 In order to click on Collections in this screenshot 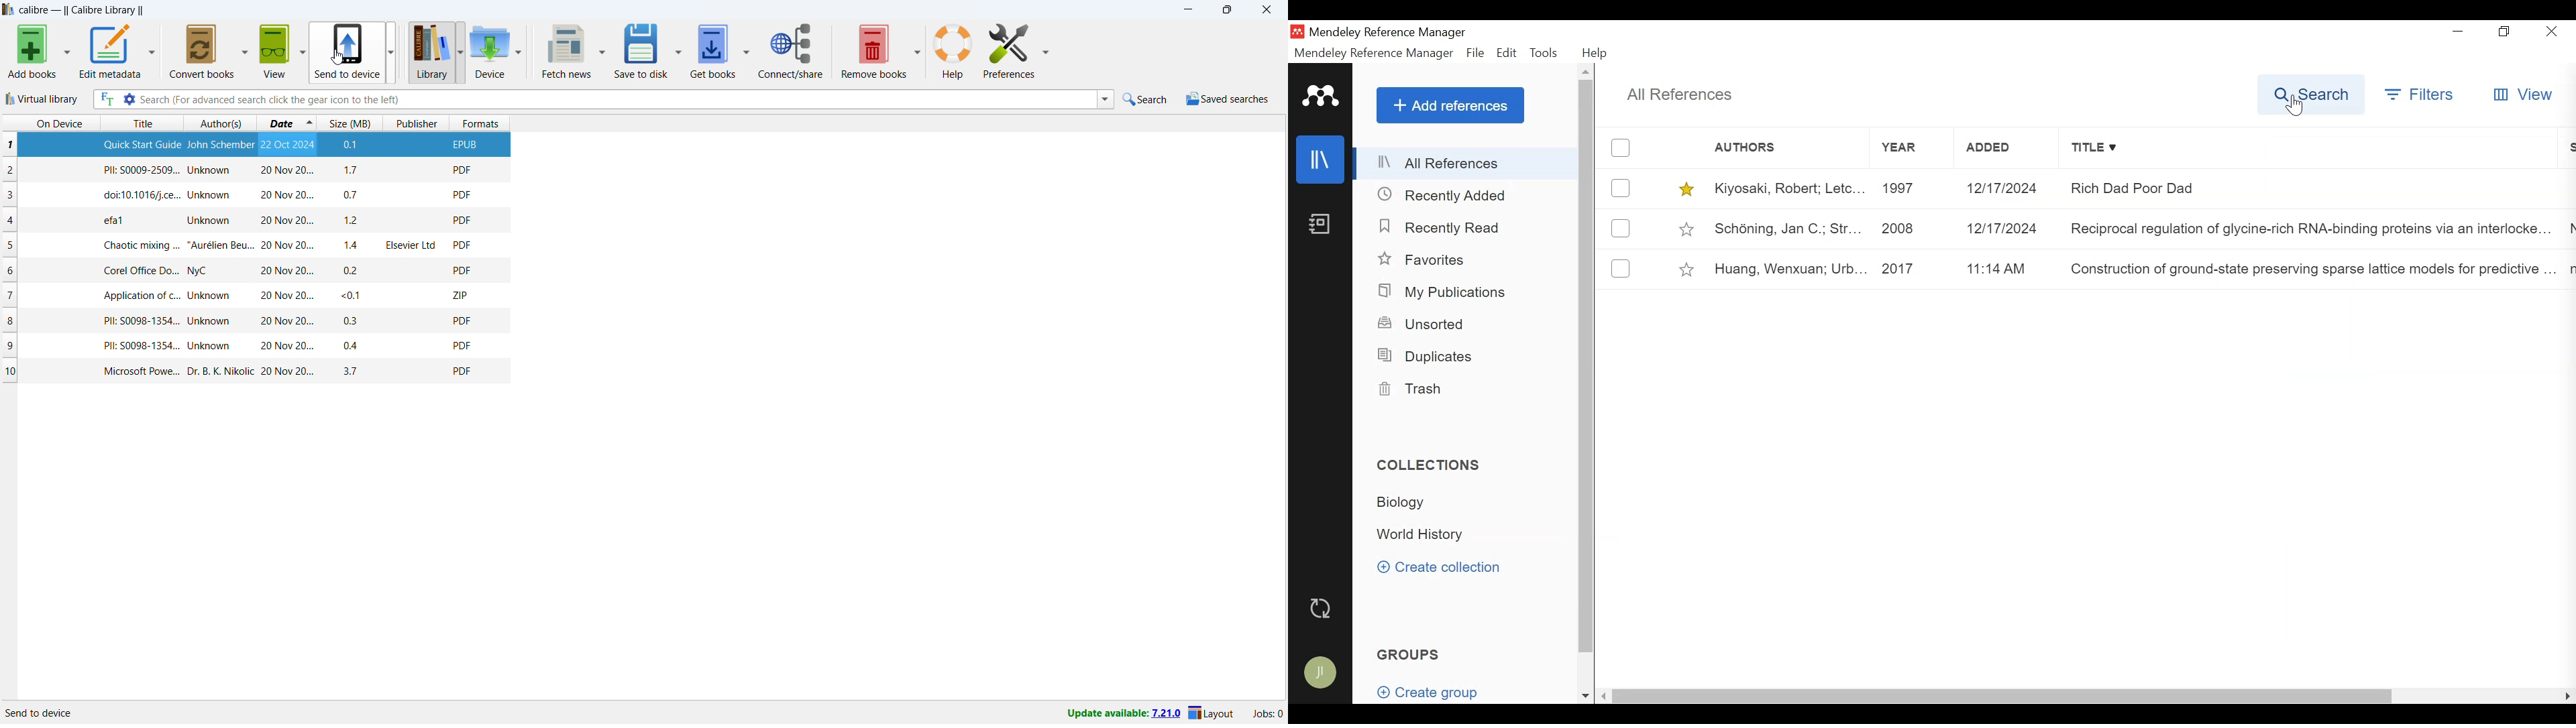, I will do `click(1428, 465)`.